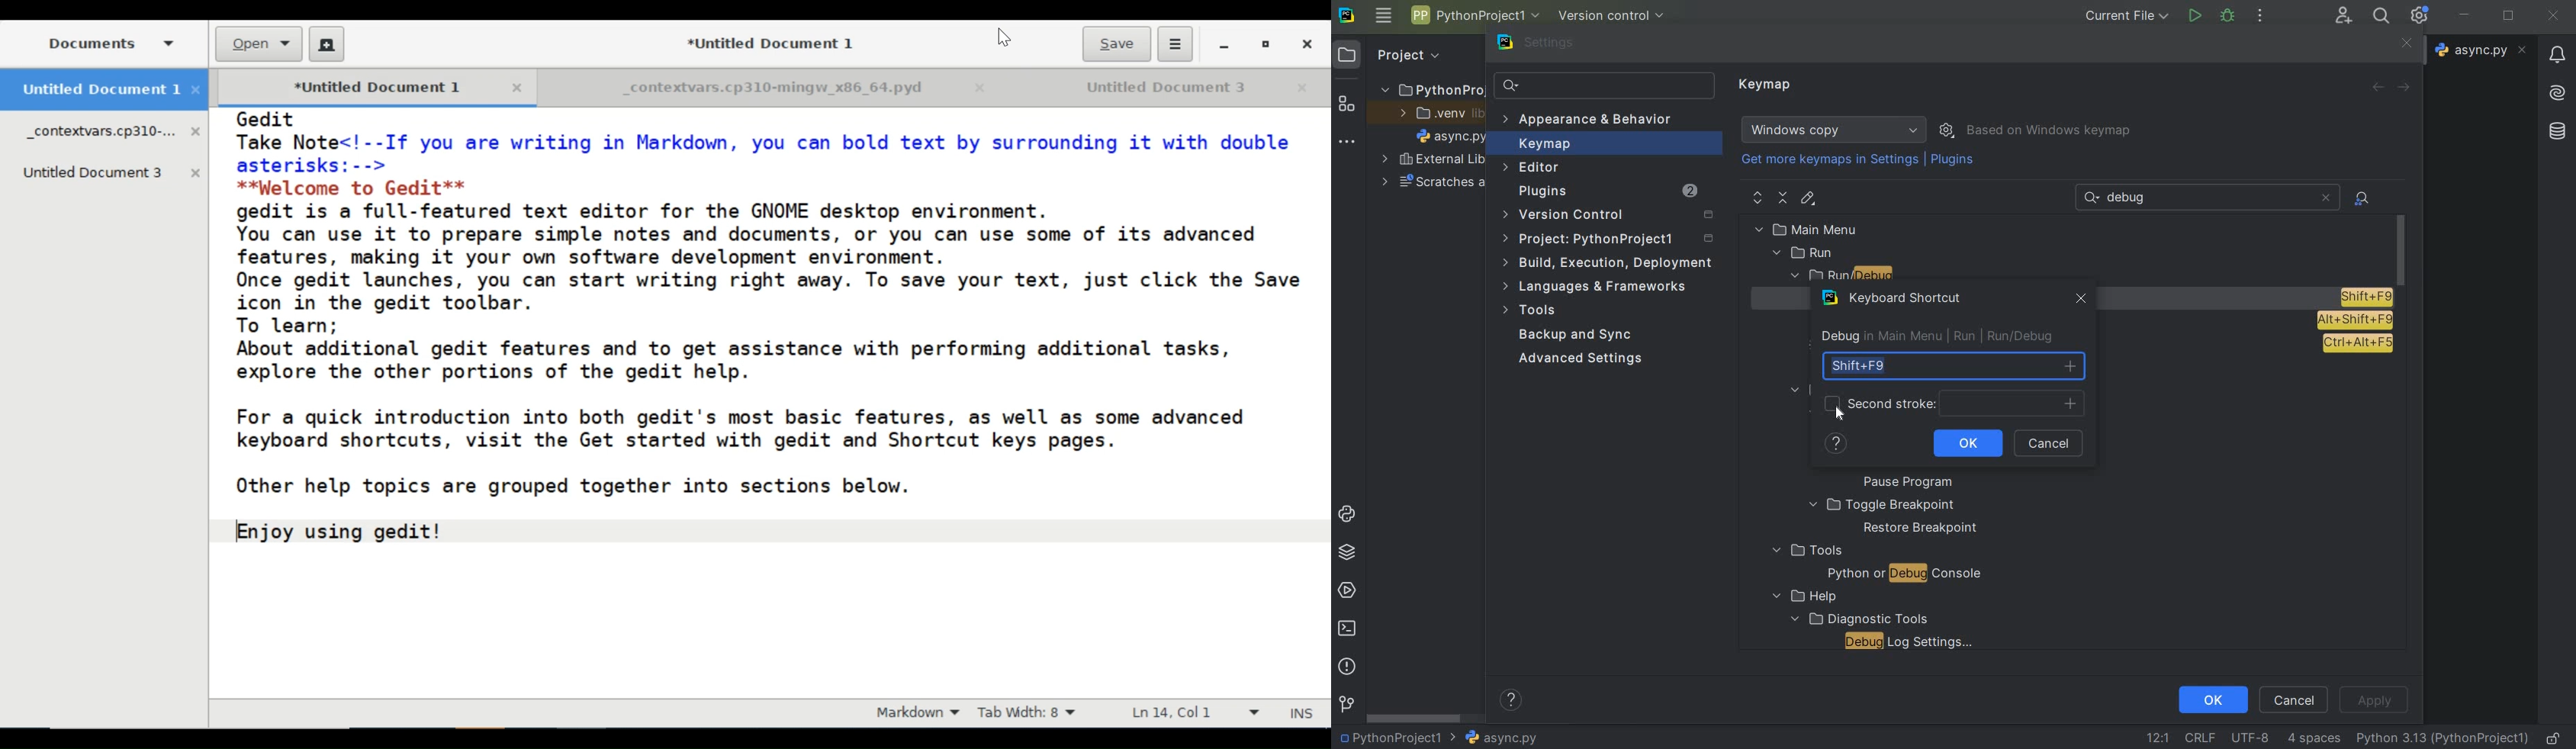 This screenshot has height=756, width=2576. I want to click on Untitled Document 1 tab, so click(105, 91).